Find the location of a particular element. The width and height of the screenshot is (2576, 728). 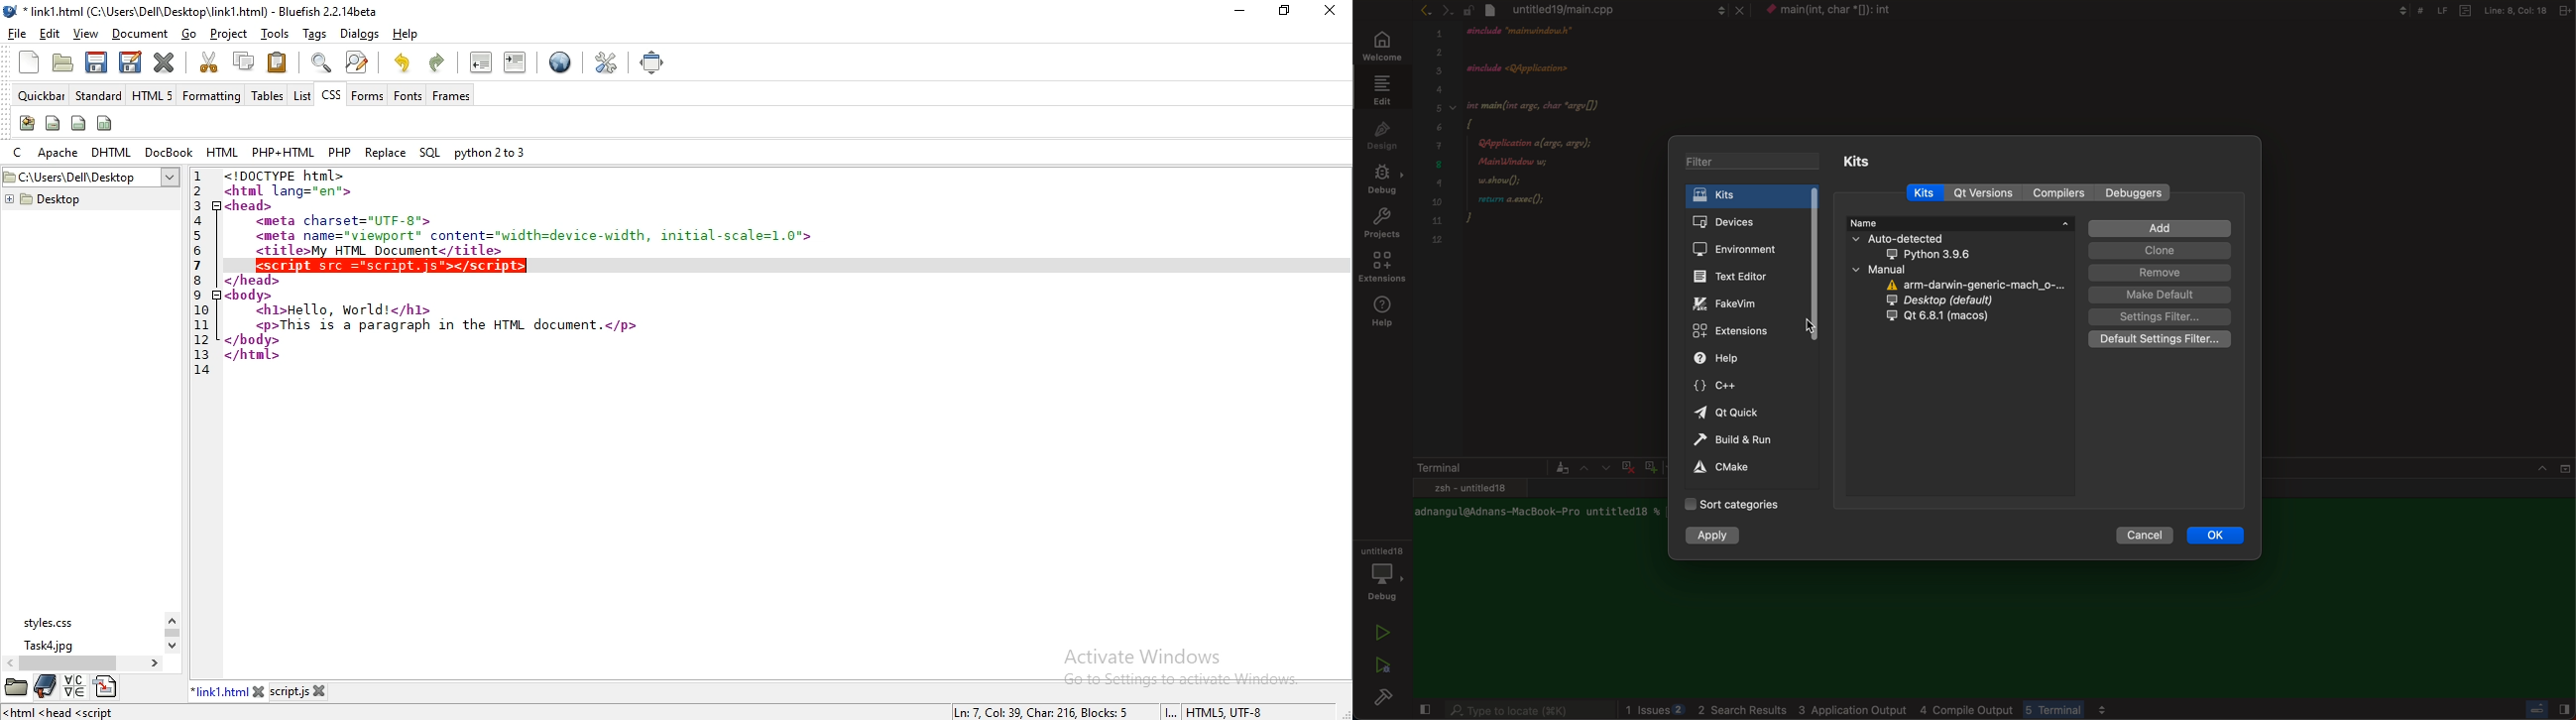

edit is located at coordinates (49, 33).